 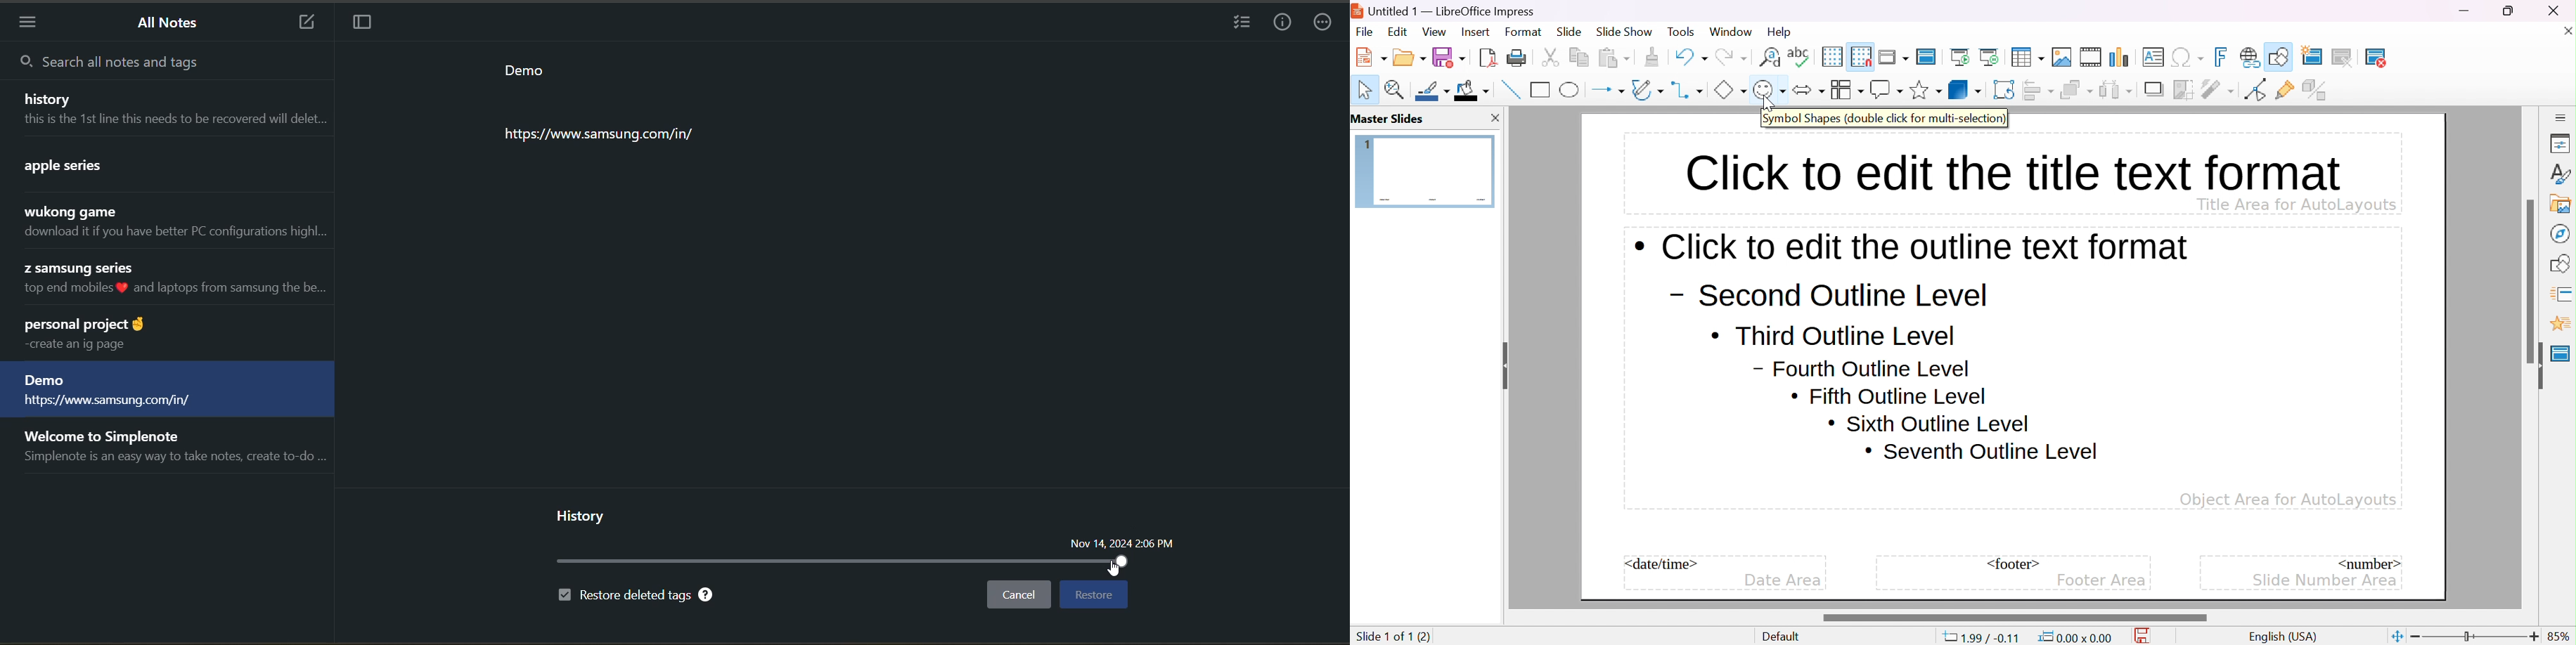 I want to click on close, so click(x=1494, y=118).